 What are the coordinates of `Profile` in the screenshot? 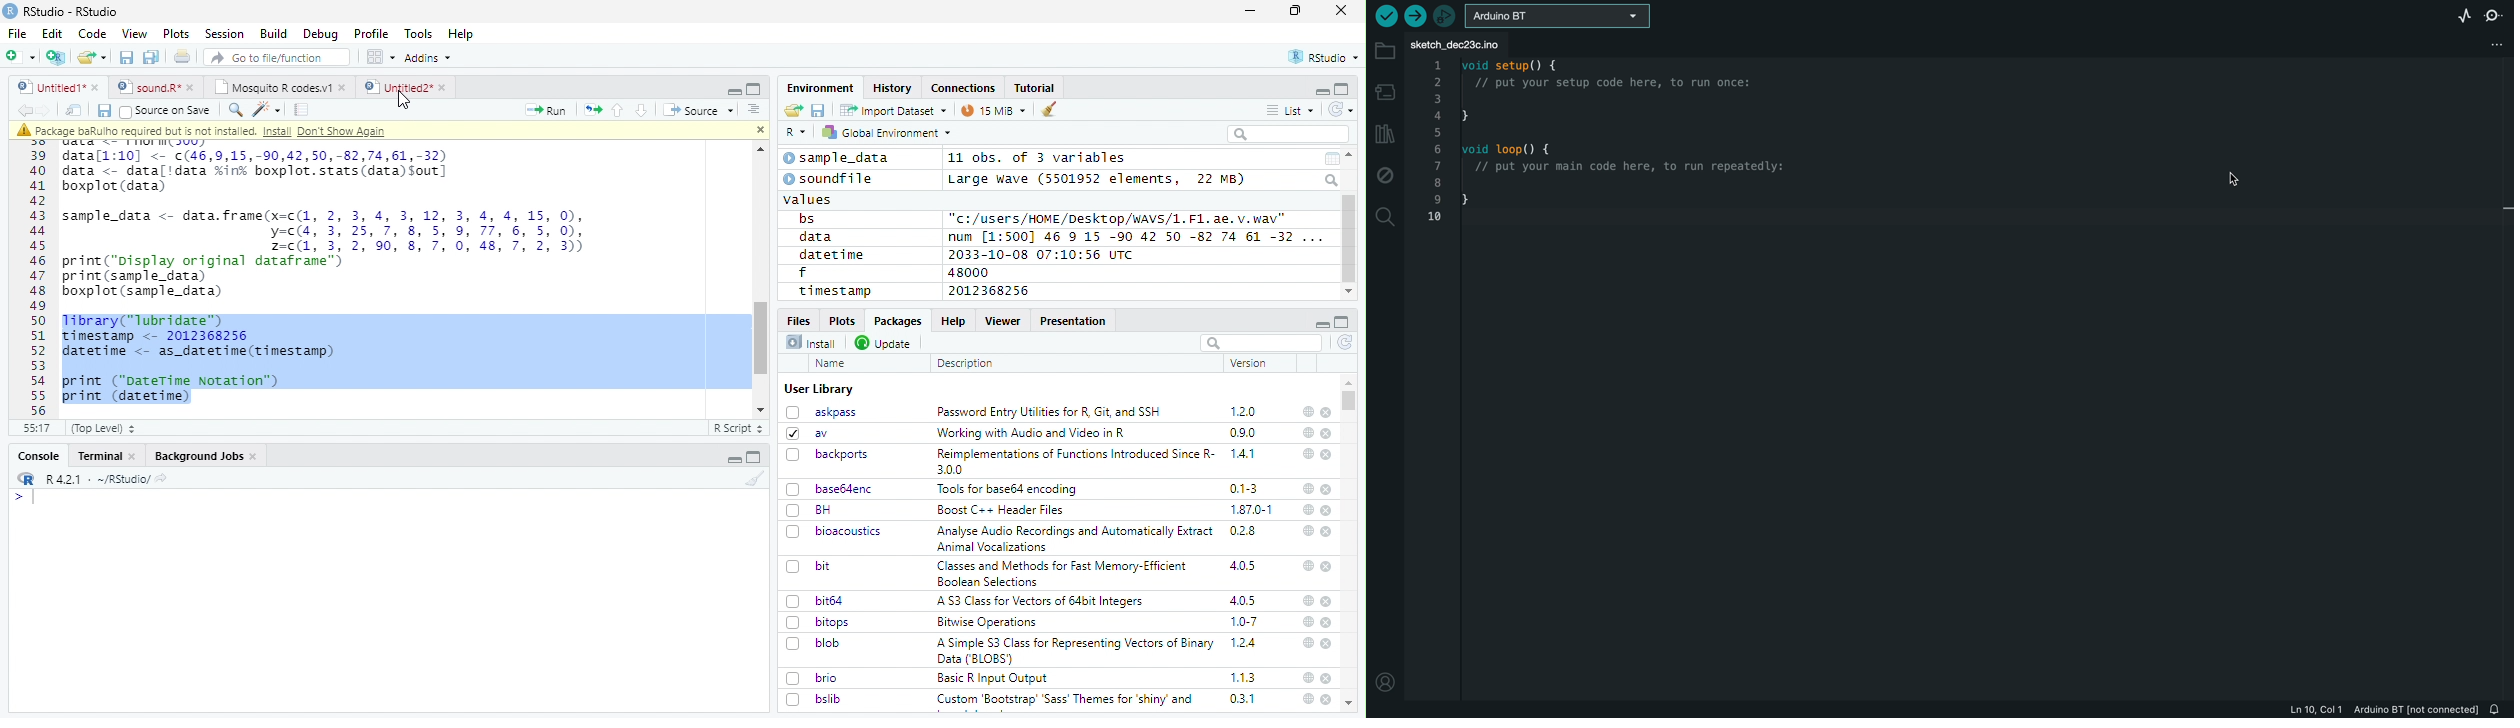 It's located at (371, 34).